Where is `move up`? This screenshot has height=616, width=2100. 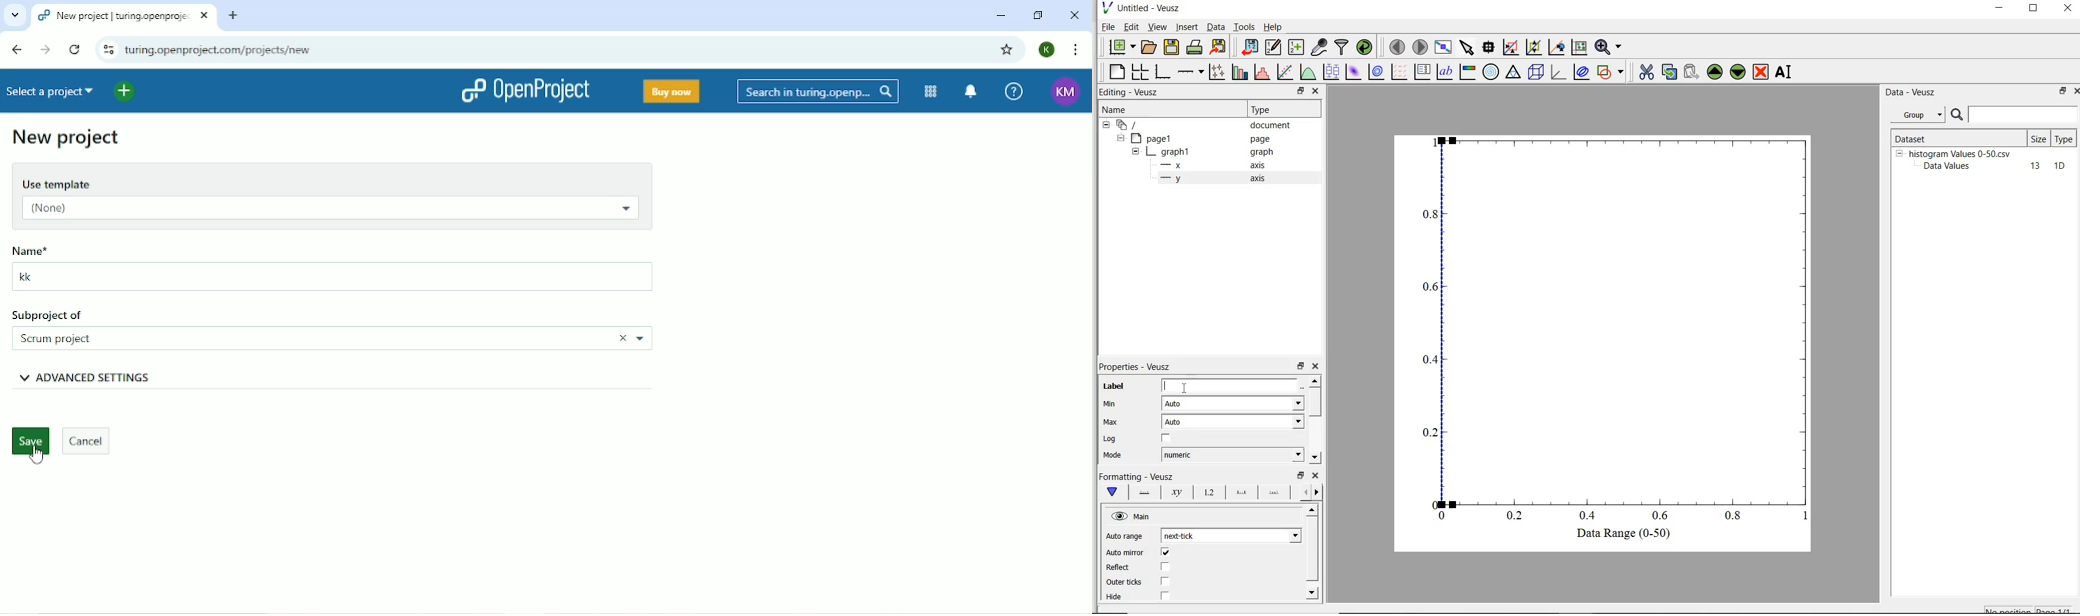 move up is located at coordinates (1313, 509).